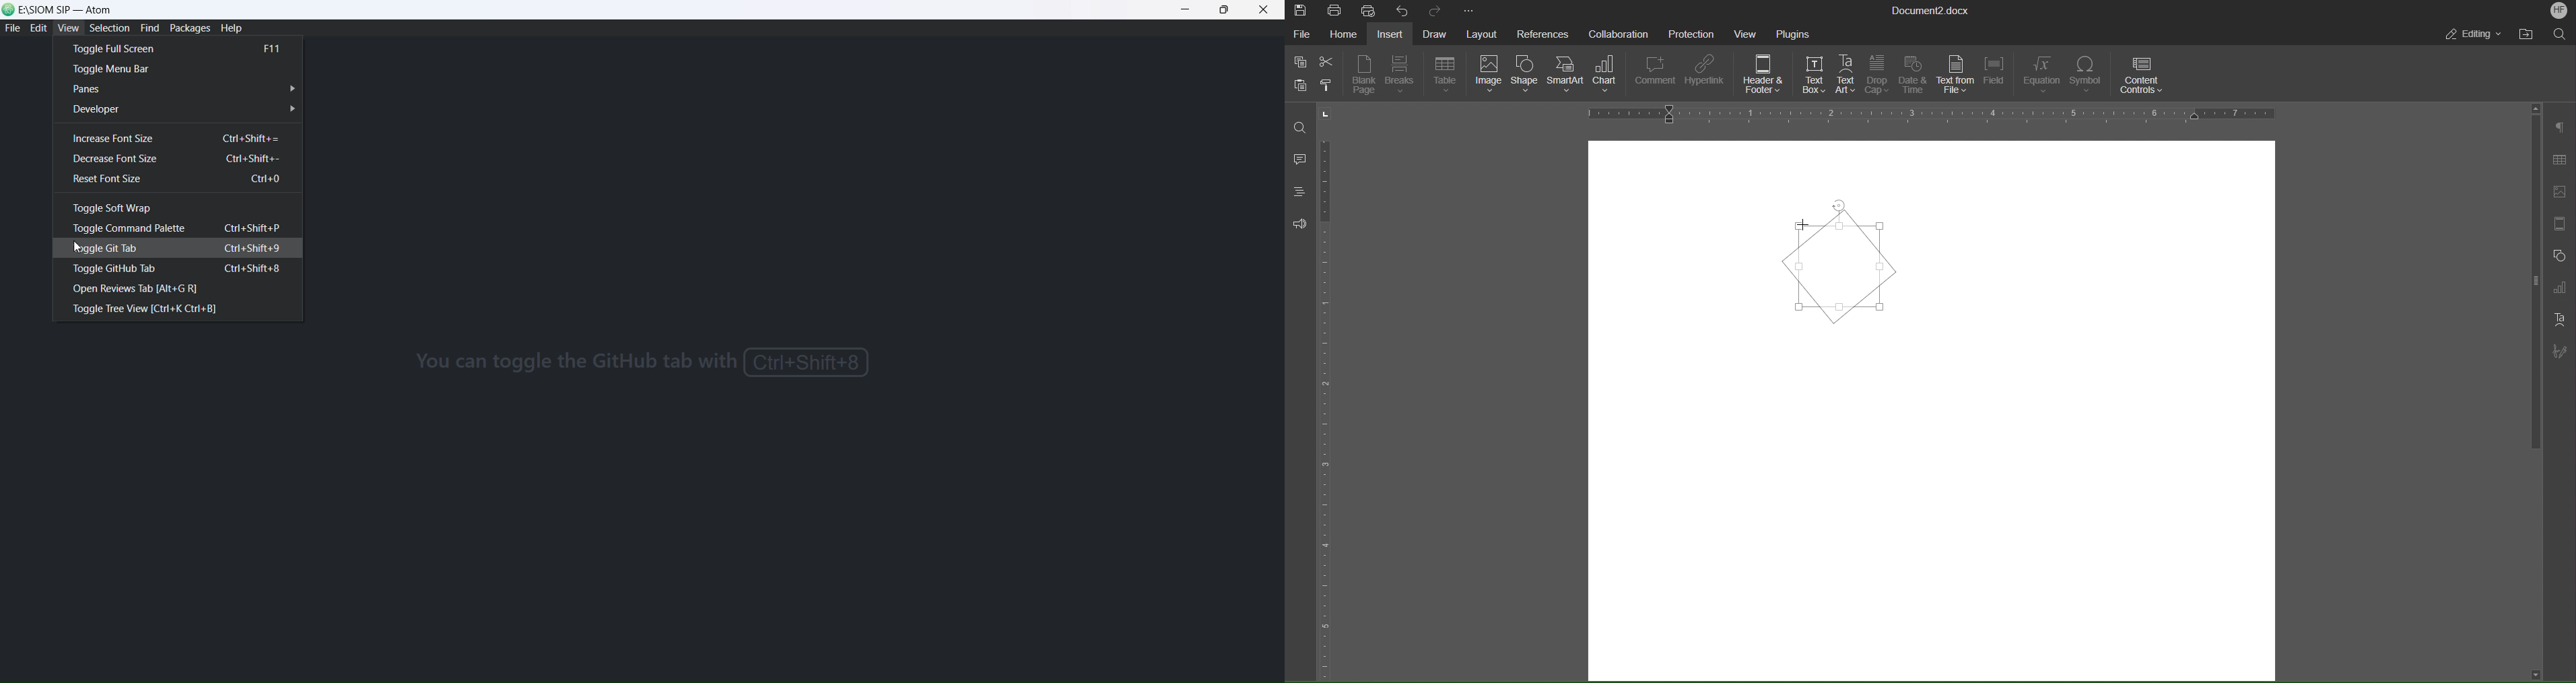 Image resolution: width=2576 pixels, height=700 pixels. Describe the element at coordinates (1748, 32) in the screenshot. I see `View` at that location.